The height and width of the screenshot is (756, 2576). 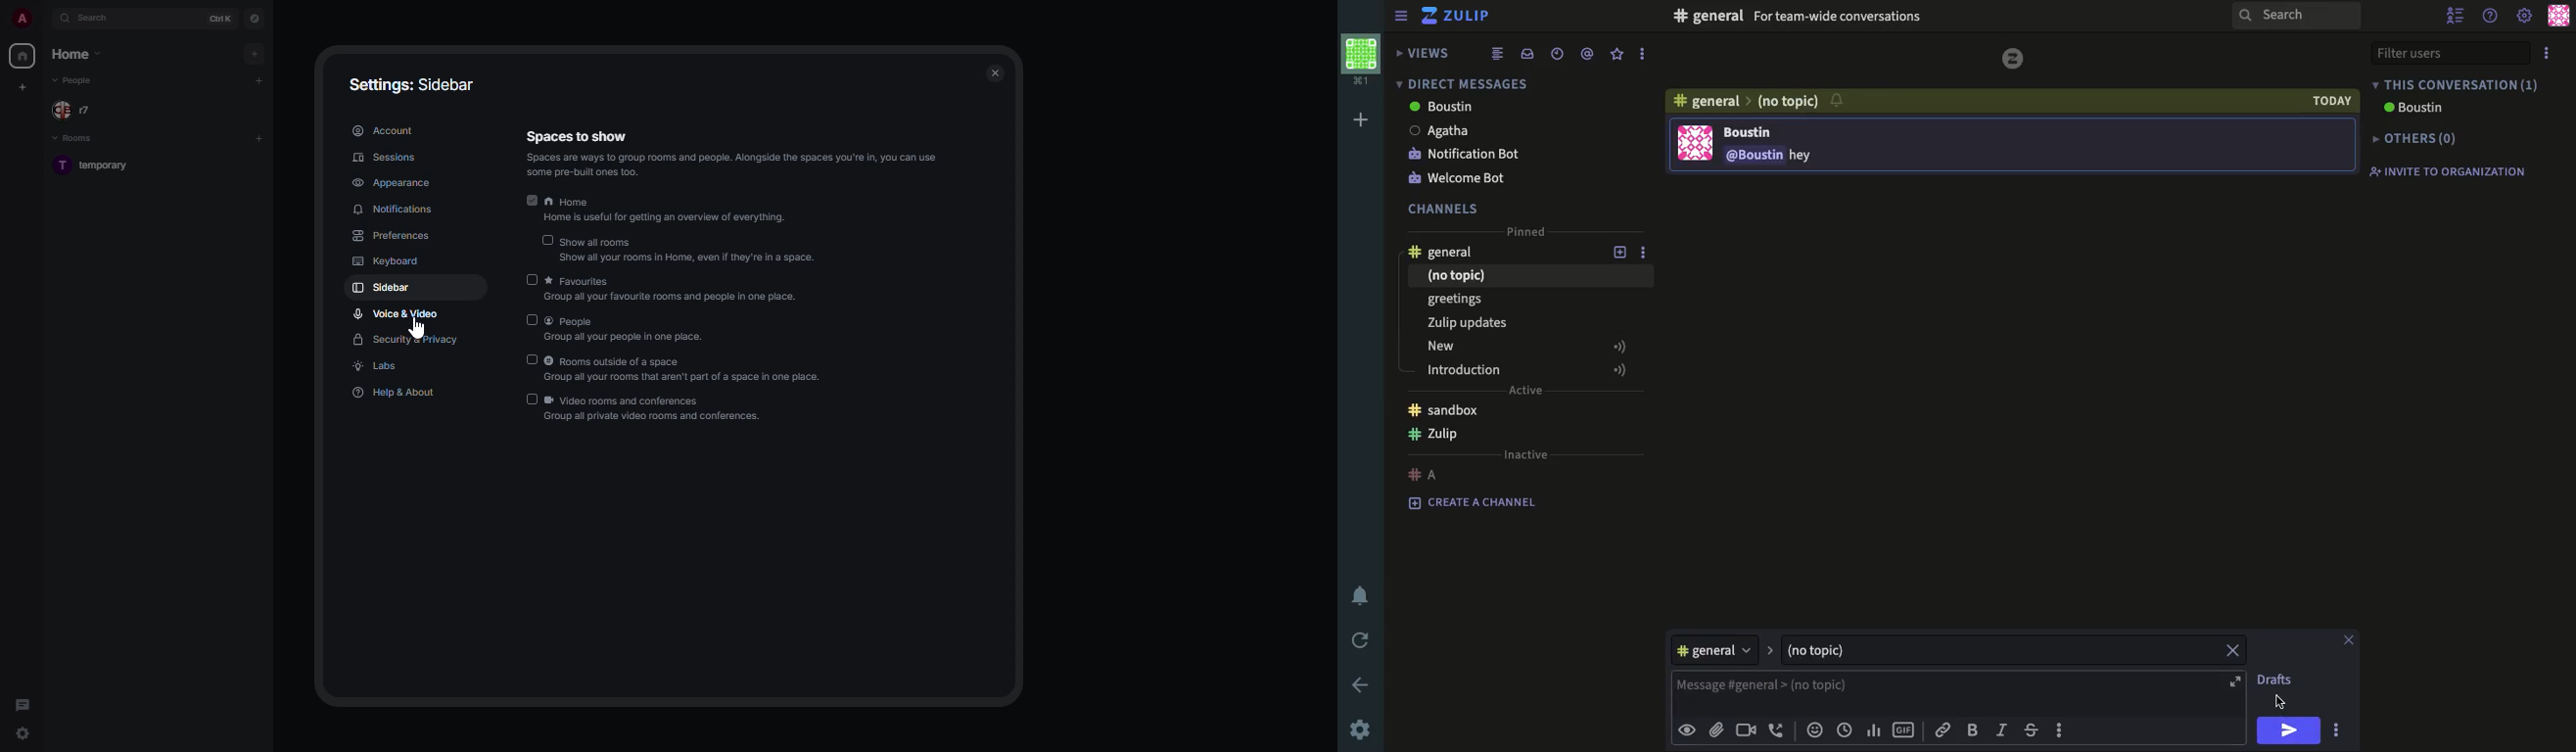 I want to click on views, so click(x=1420, y=52).